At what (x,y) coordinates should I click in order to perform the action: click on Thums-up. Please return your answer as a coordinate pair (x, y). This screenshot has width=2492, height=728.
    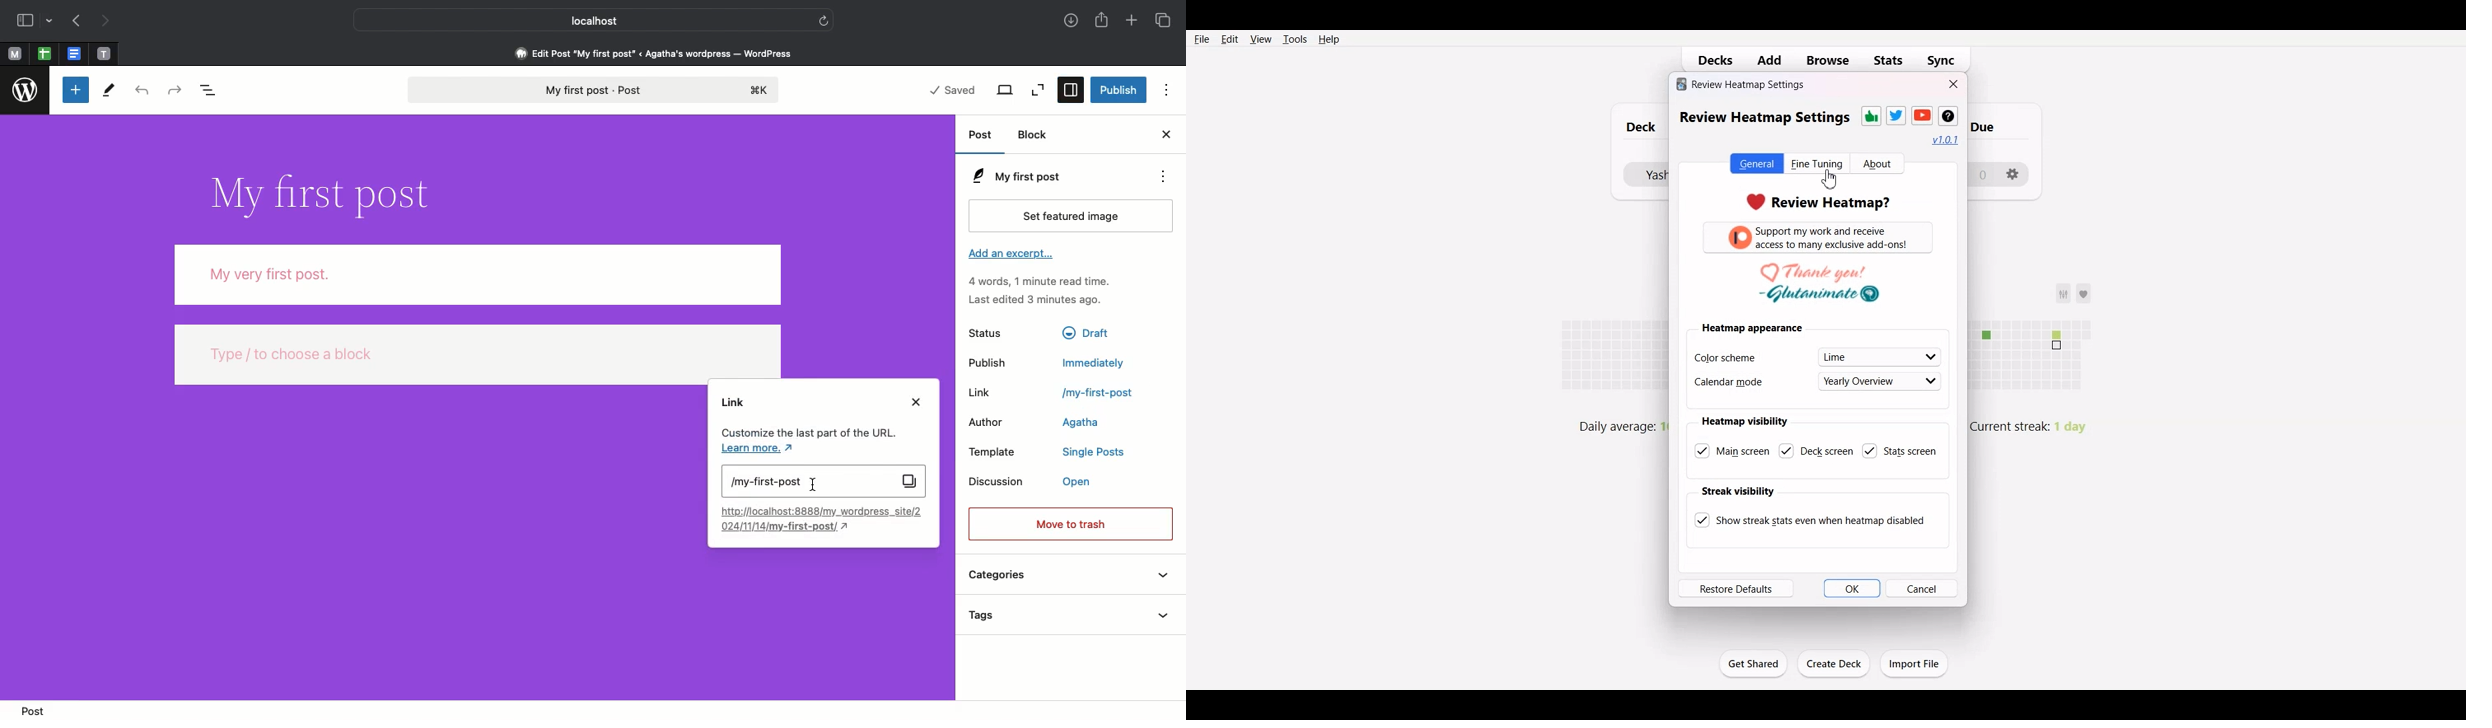
    Looking at the image, I should click on (1870, 116).